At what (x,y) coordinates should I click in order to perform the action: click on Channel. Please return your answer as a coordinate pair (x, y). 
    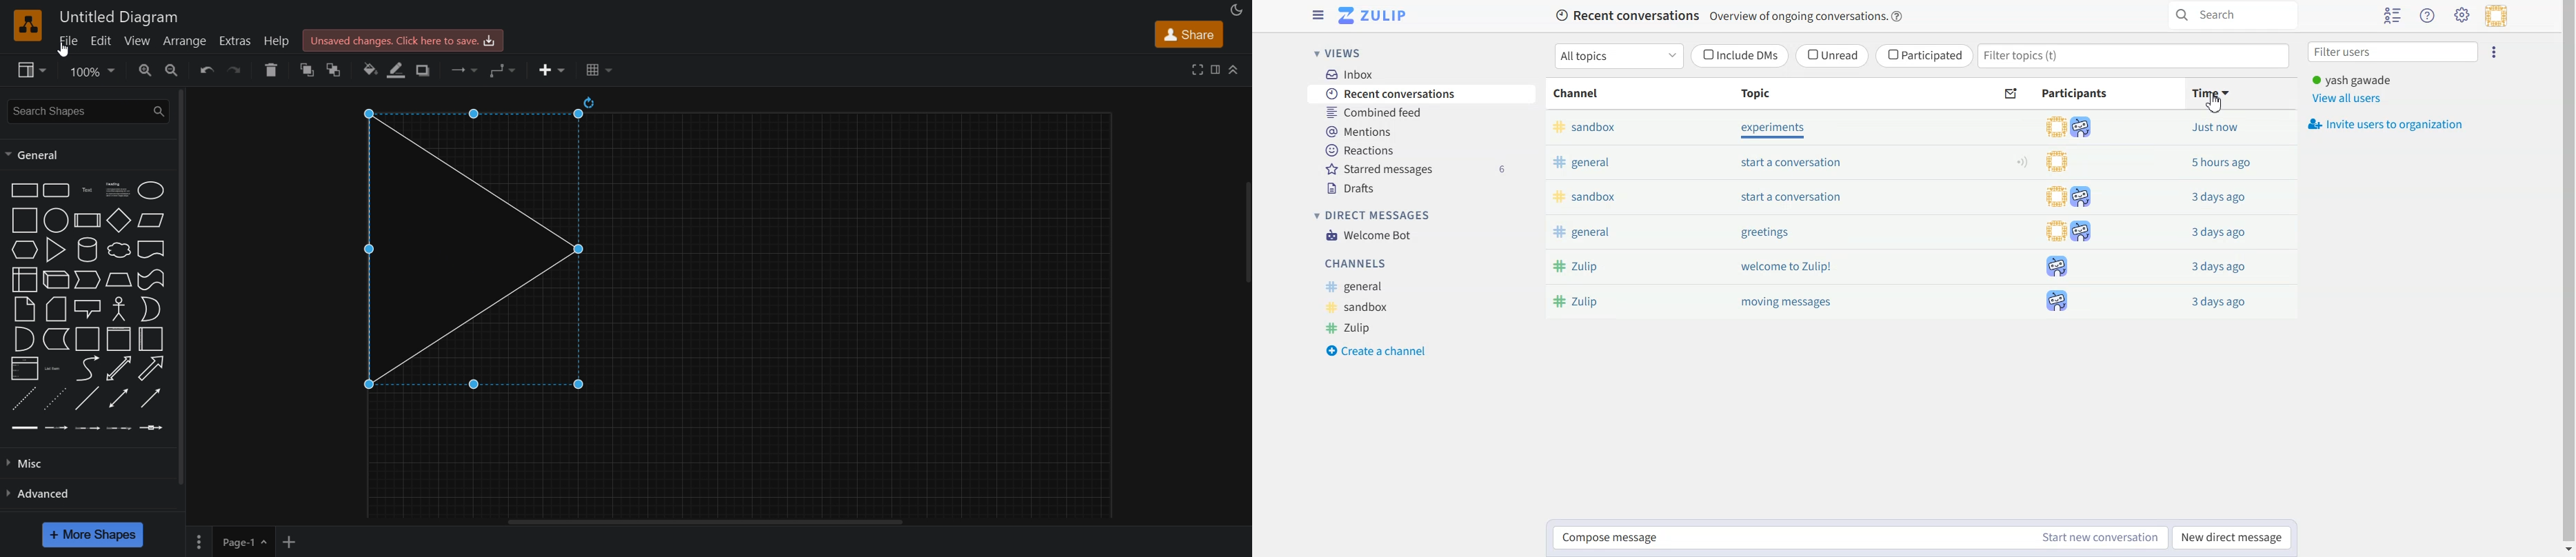
    Looking at the image, I should click on (1579, 94).